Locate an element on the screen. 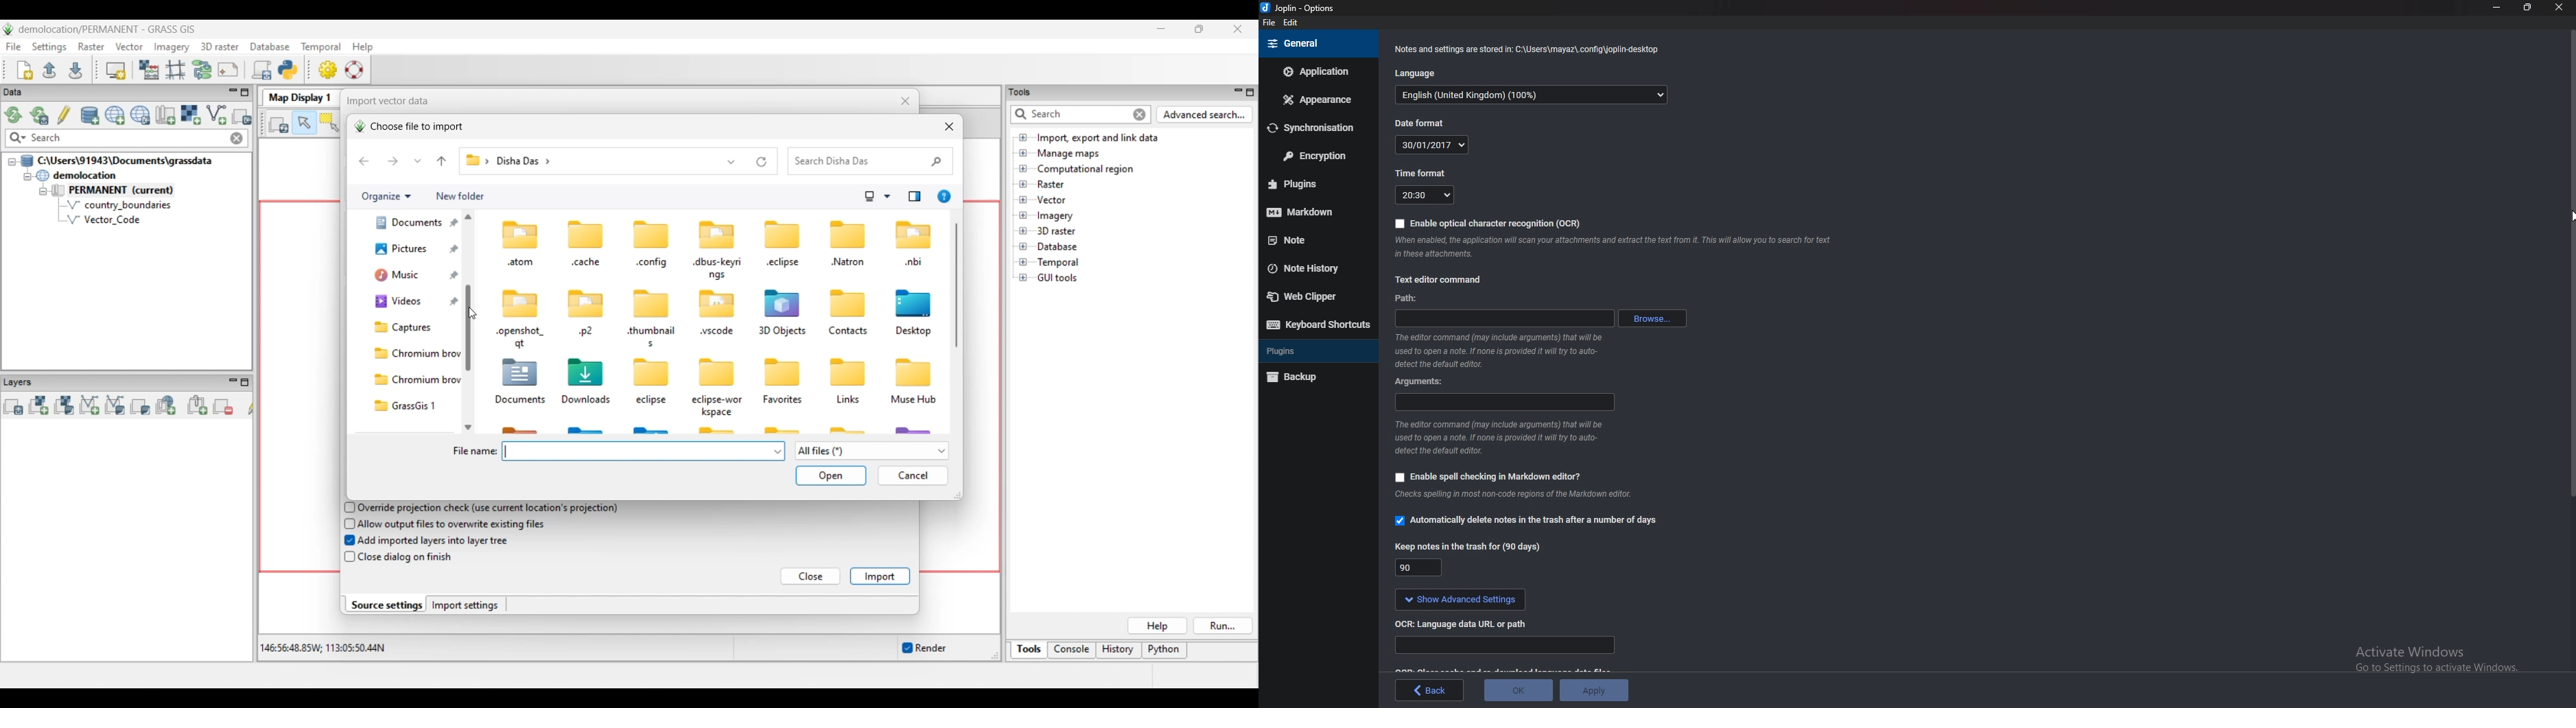  Plugins is located at coordinates (1311, 350).